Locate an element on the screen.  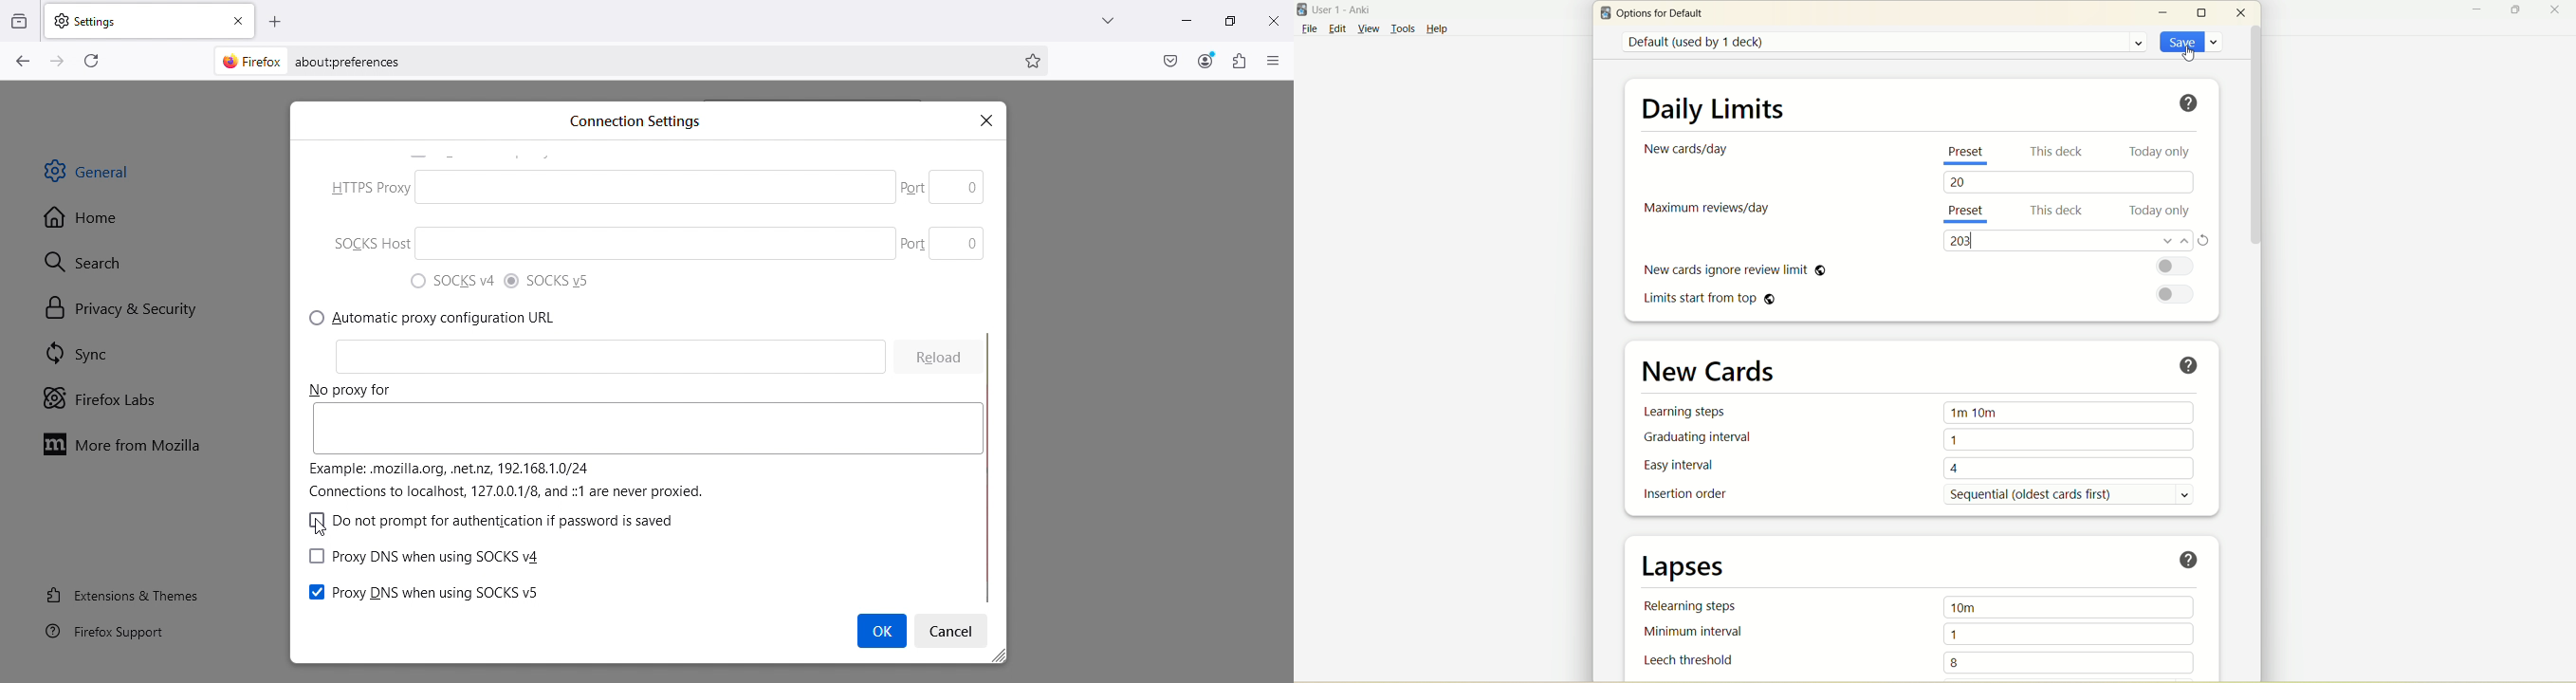
Move to Mozilla is located at coordinates (127, 443).